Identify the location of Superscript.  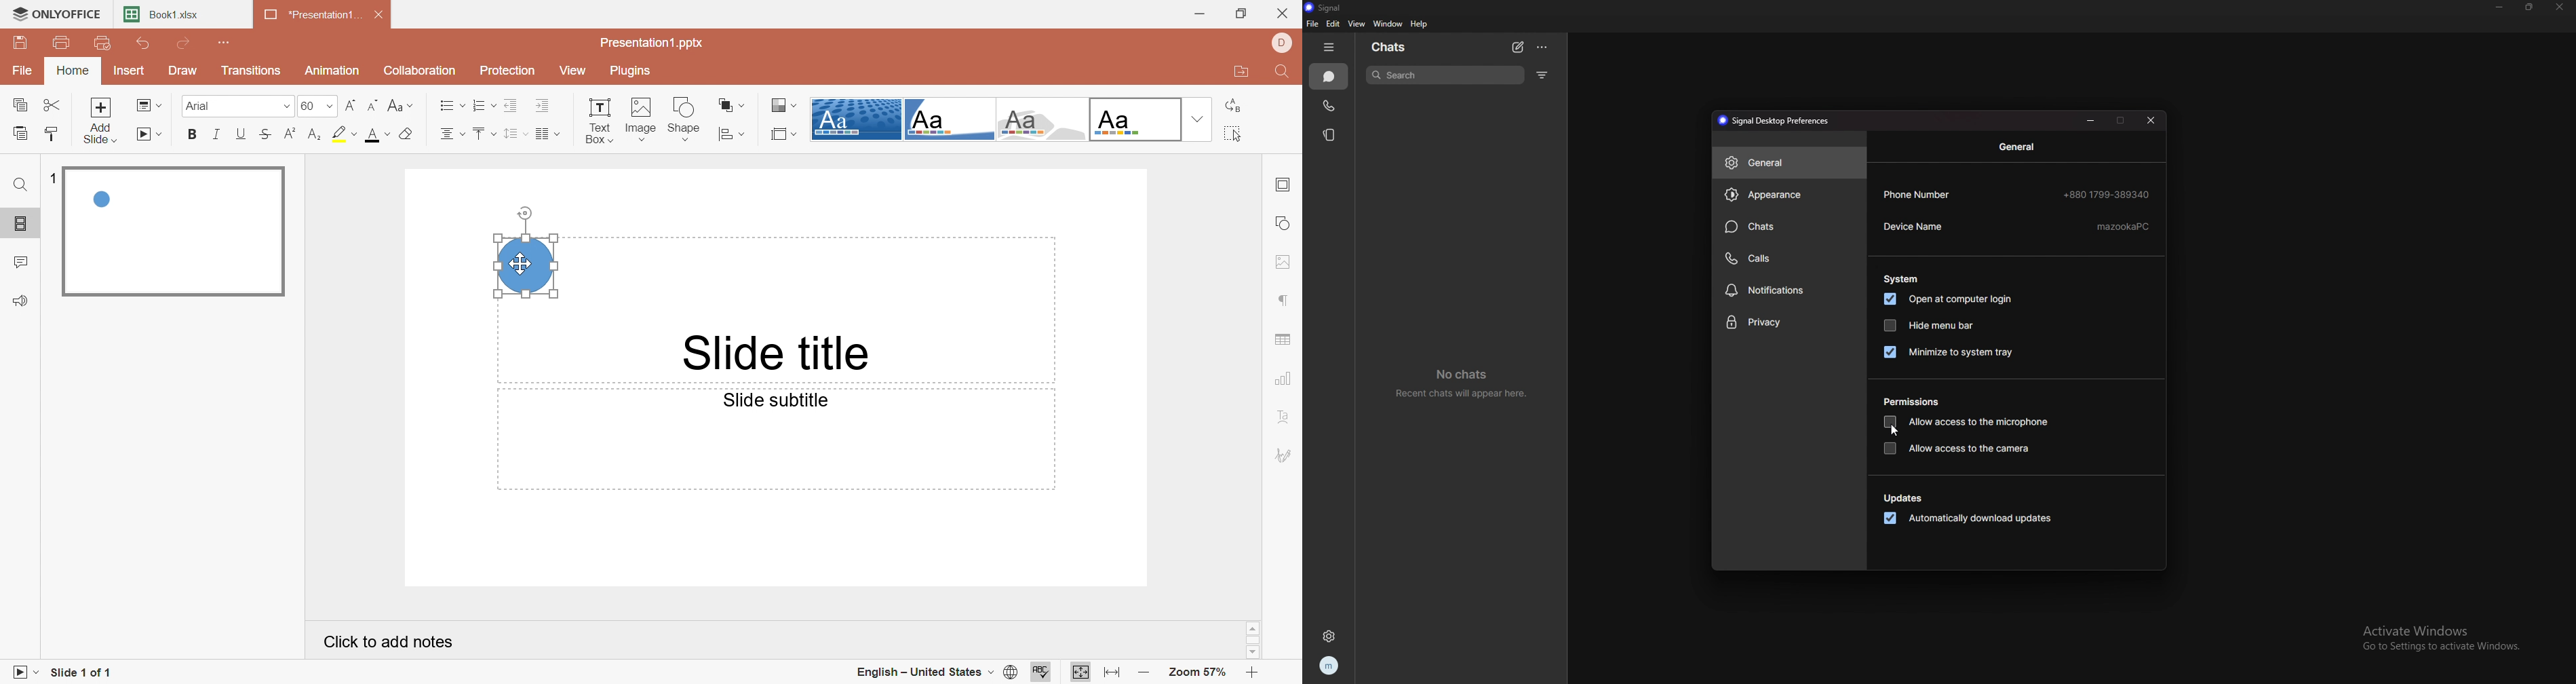
(293, 134).